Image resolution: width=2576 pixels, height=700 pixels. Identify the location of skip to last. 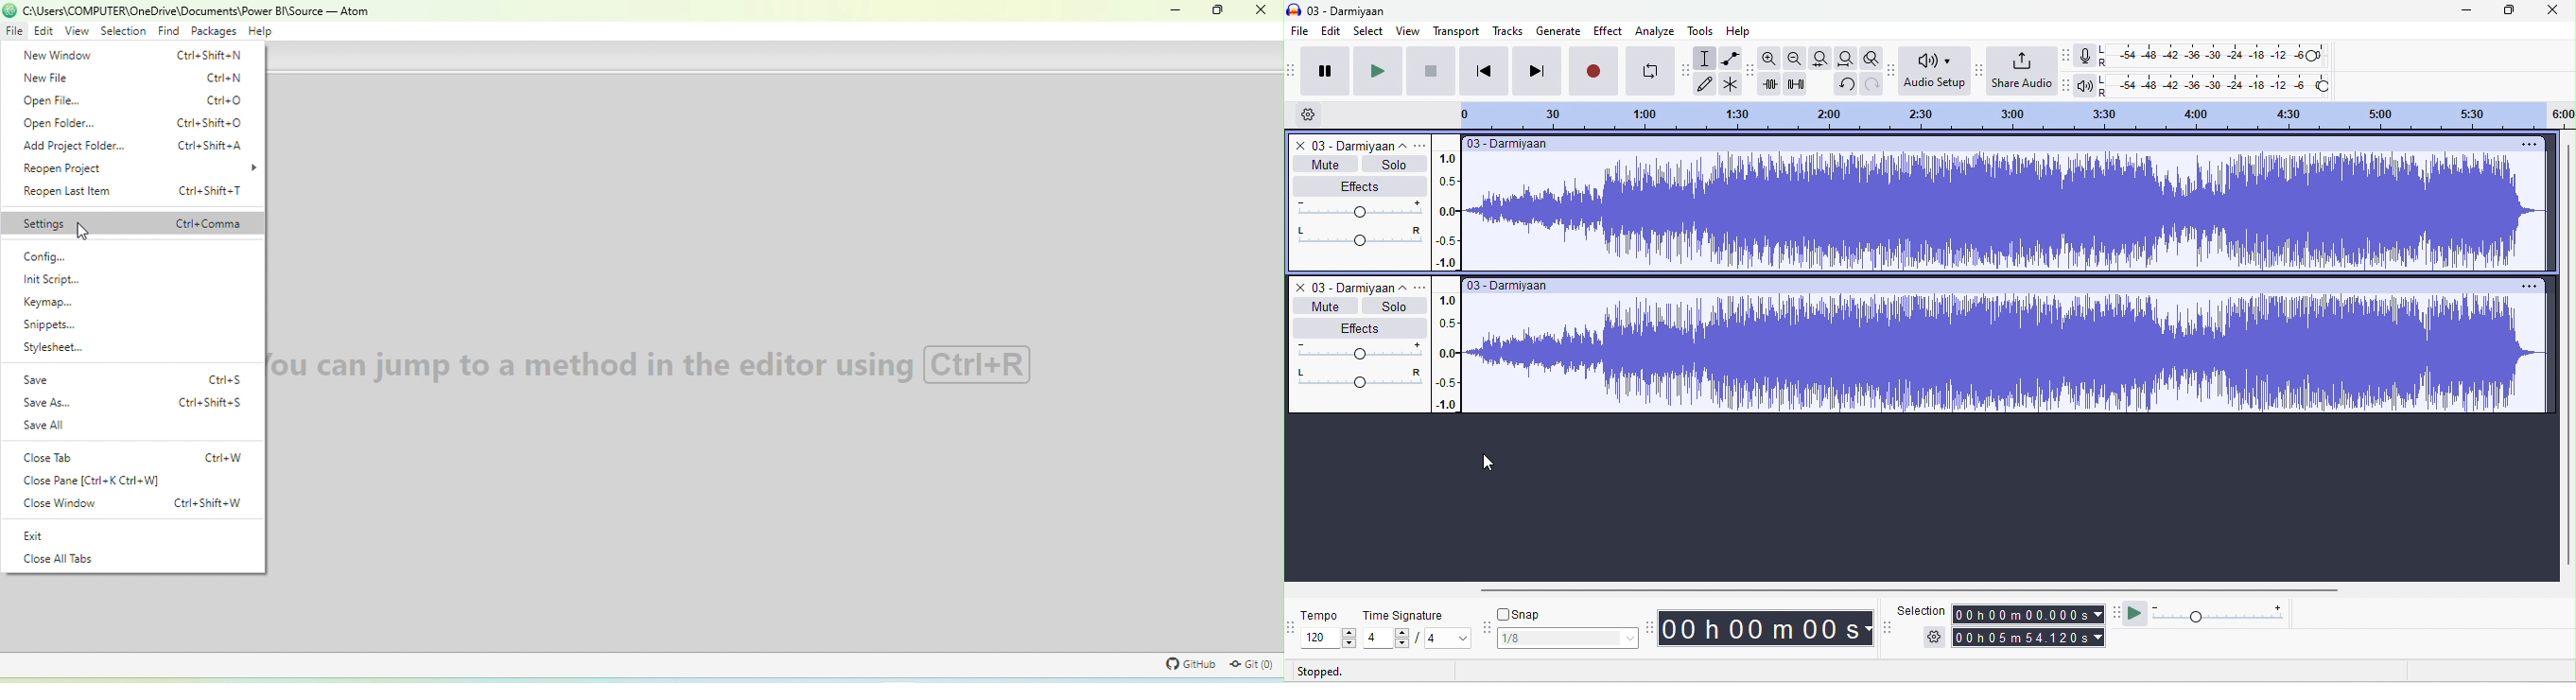
(1536, 71).